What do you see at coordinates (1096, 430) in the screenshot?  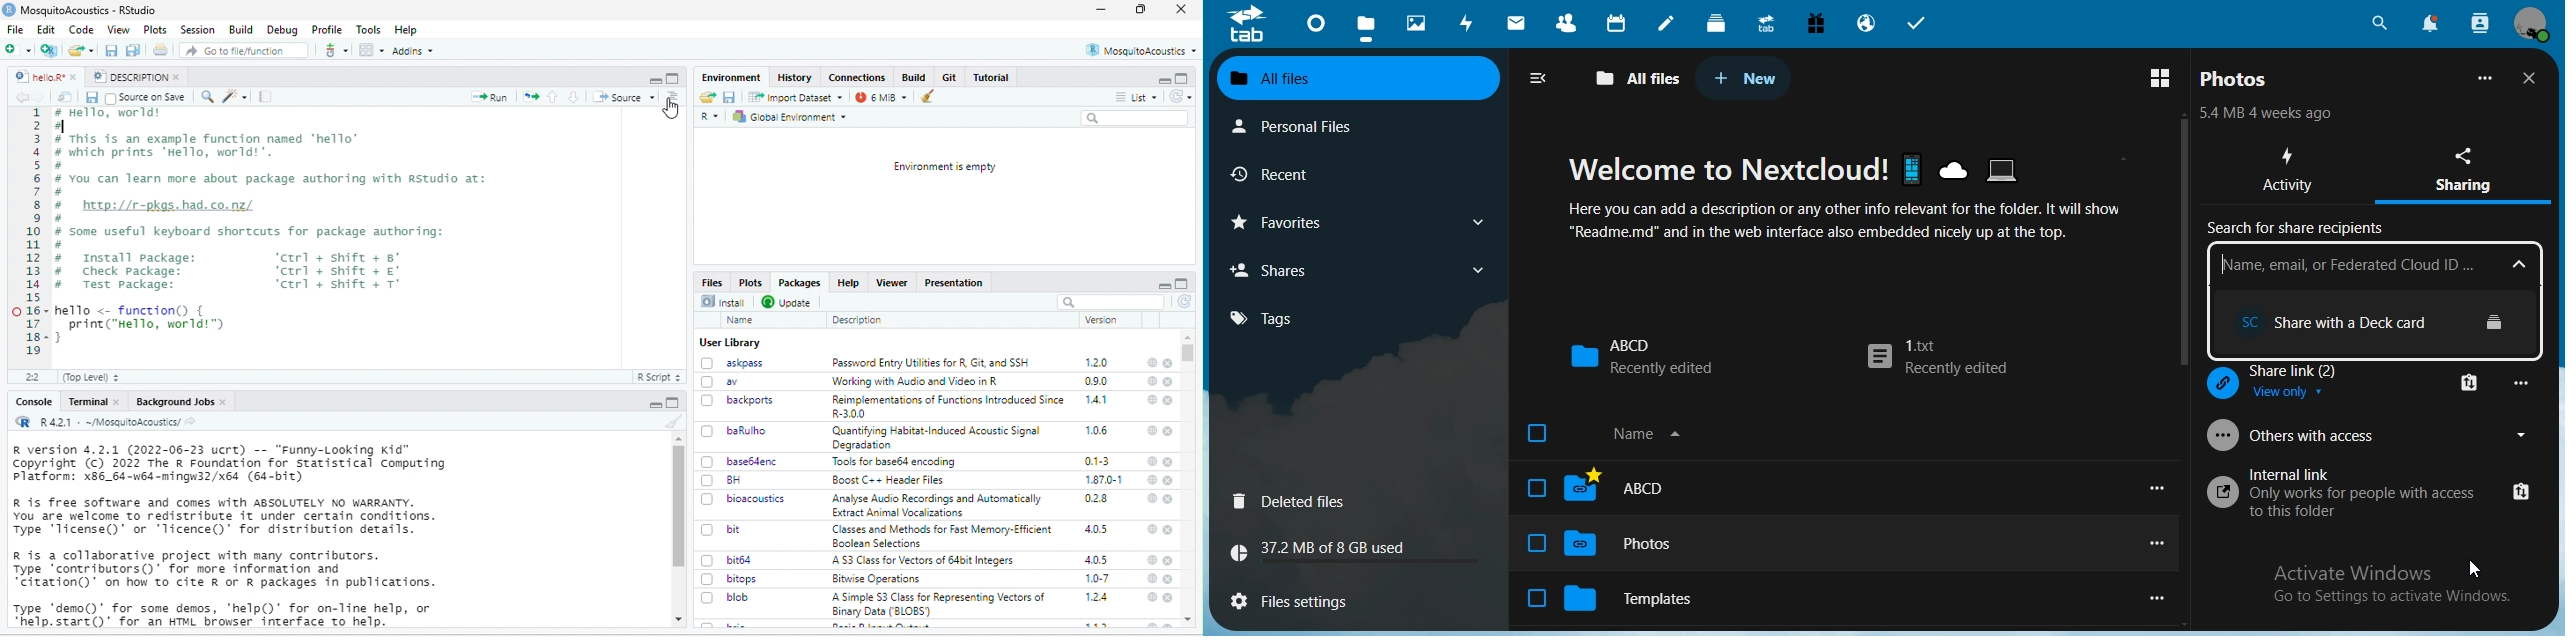 I see `1.0.6` at bounding box center [1096, 430].